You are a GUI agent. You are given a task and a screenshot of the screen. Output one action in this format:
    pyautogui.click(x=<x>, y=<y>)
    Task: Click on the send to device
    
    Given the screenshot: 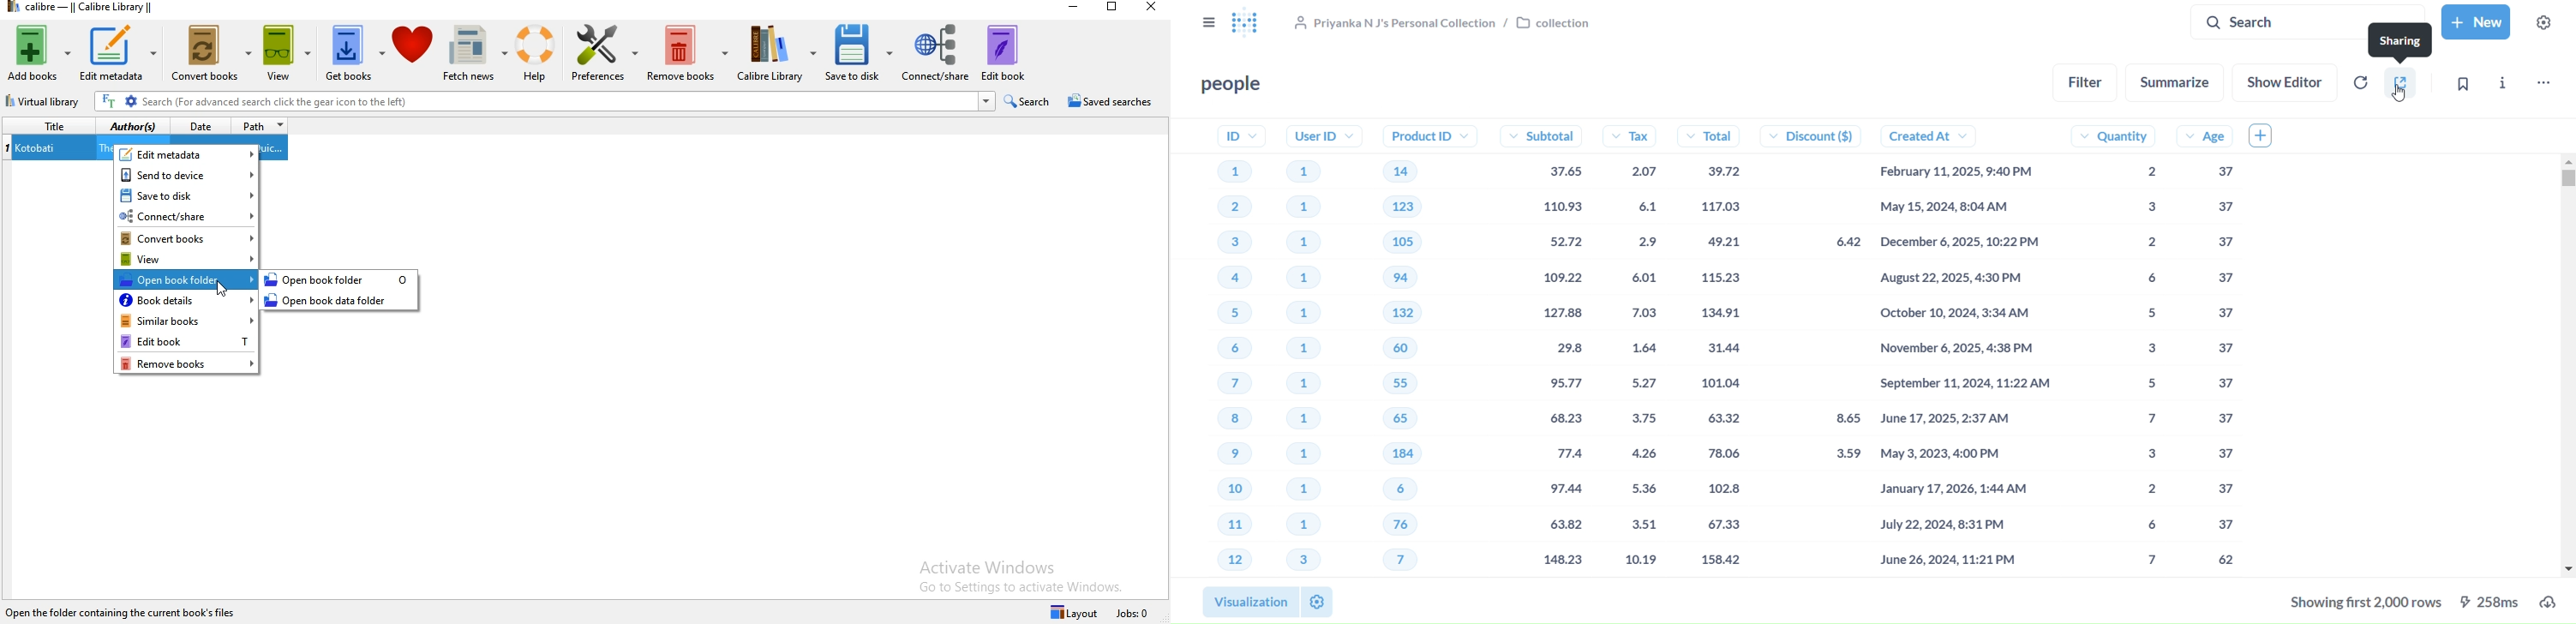 What is the action you would take?
    pyautogui.click(x=189, y=175)
    